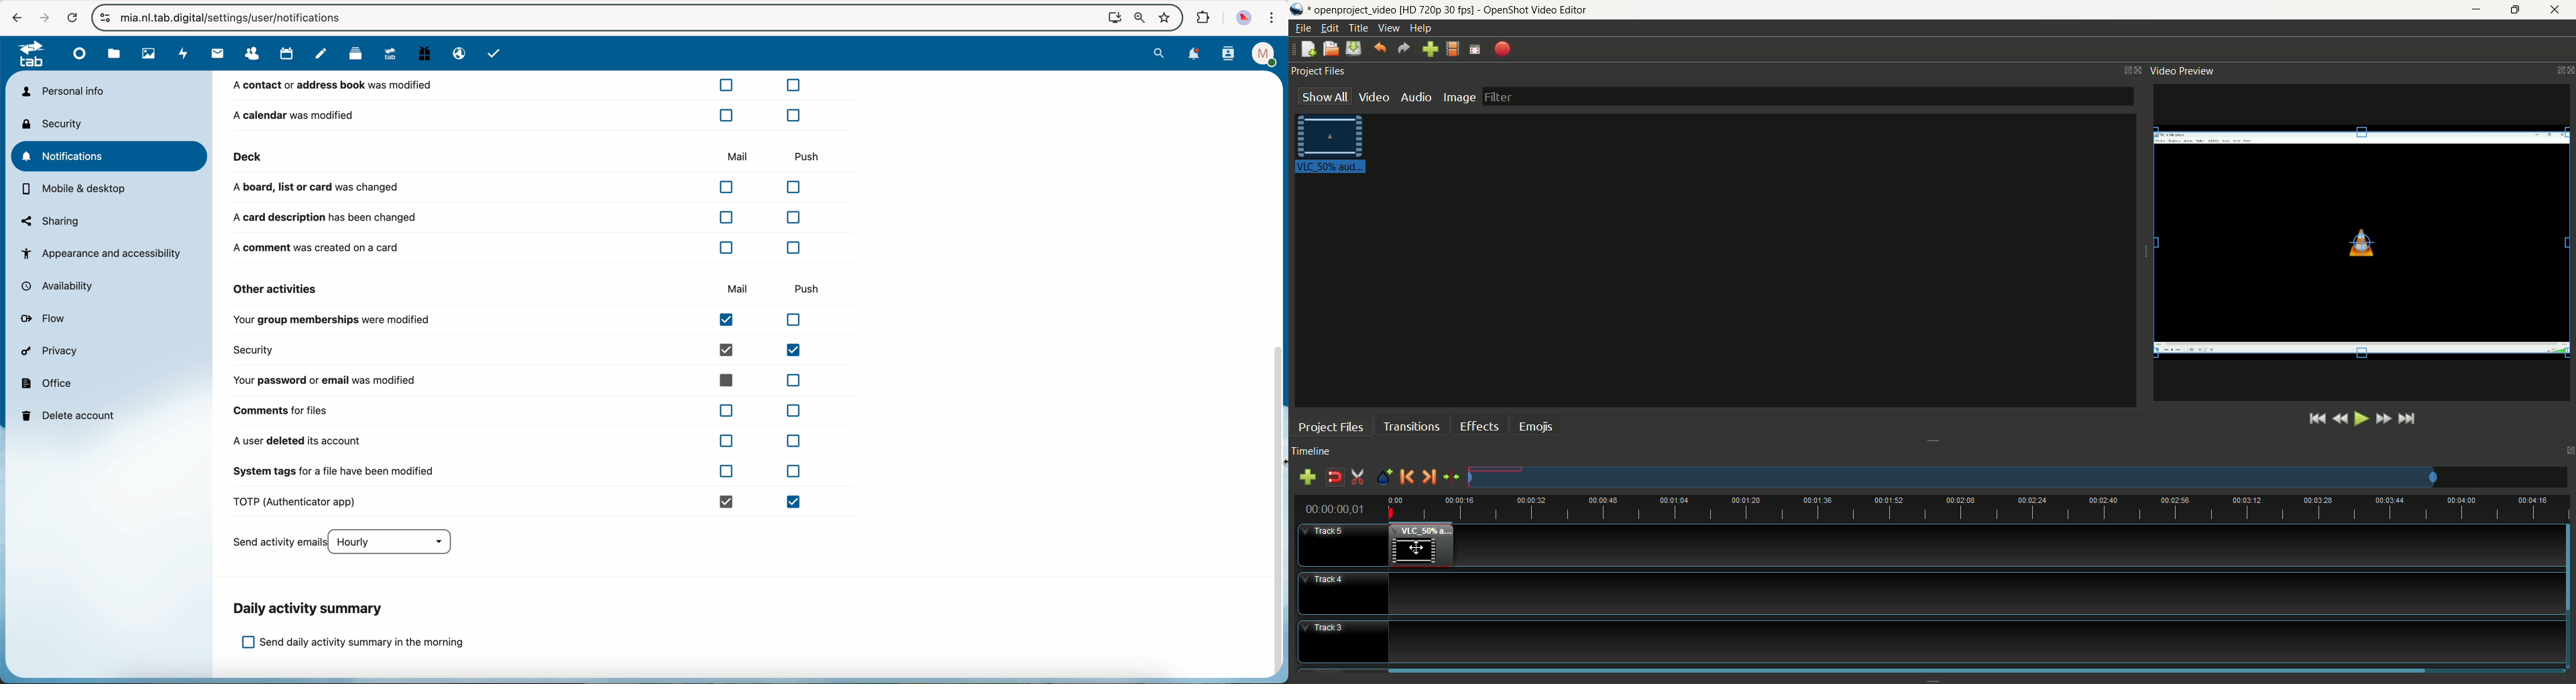  I want to click on maximize, so click(2518, 11).